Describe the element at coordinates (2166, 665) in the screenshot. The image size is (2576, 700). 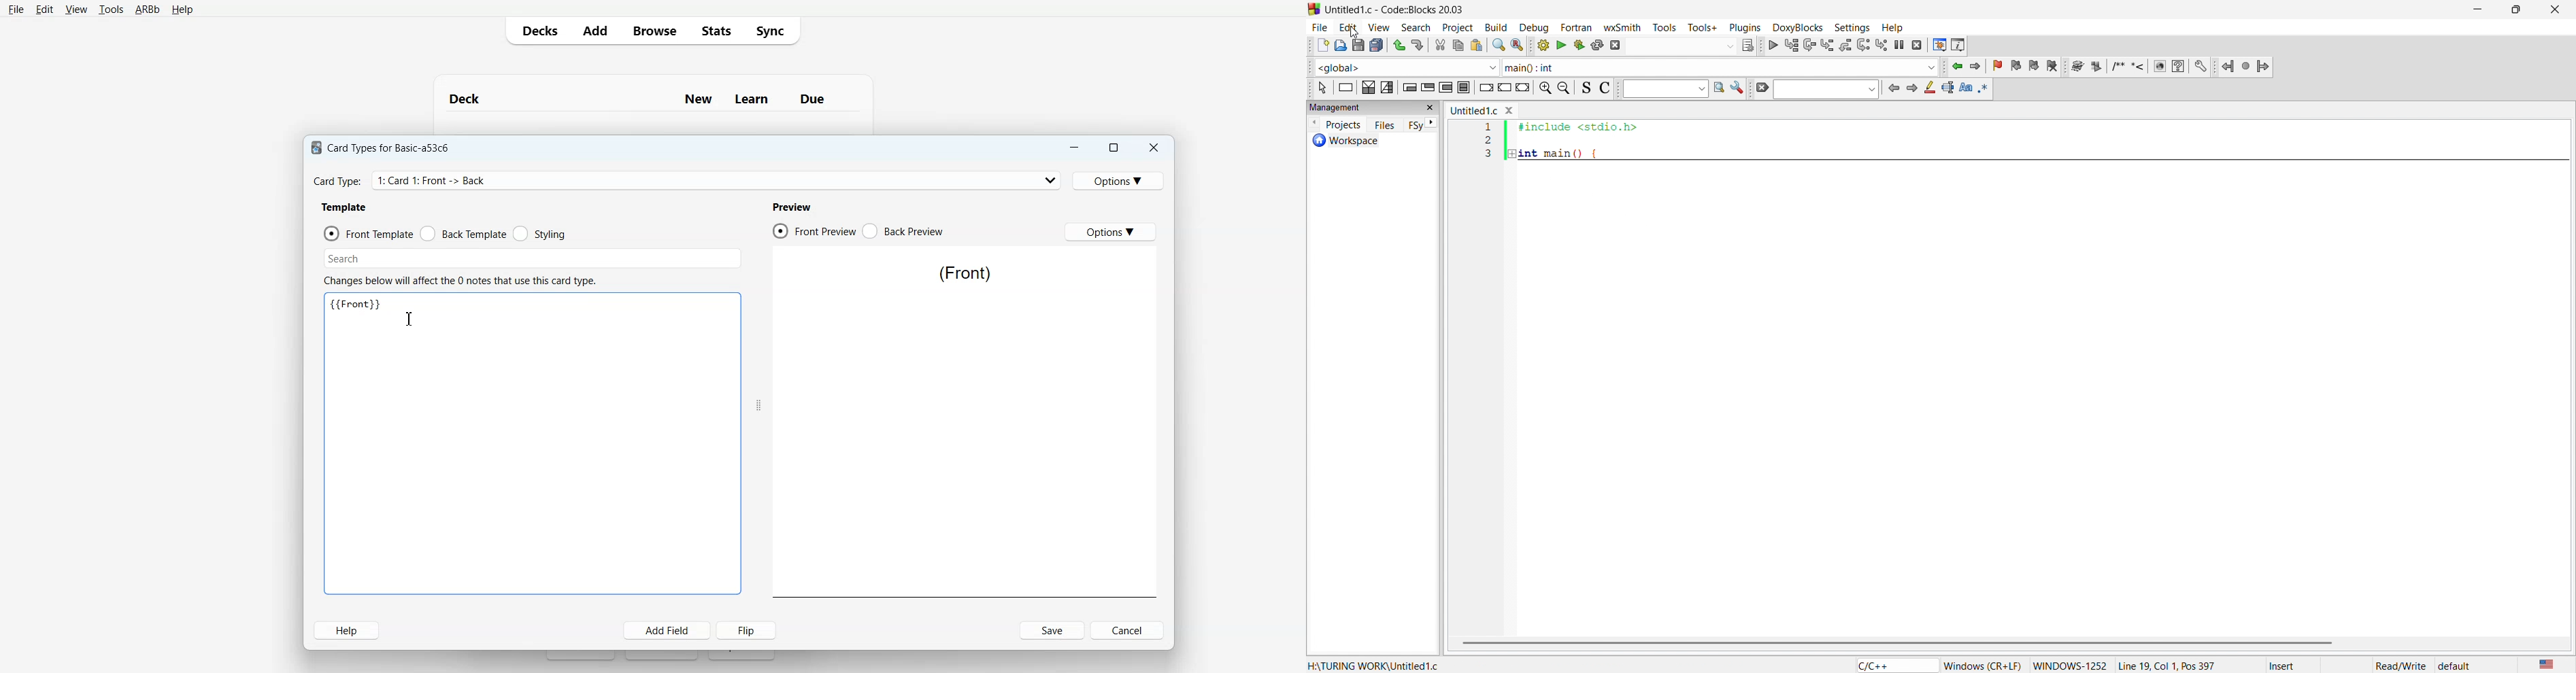
I see `Line 19, col 1, Pos 397` at that location.